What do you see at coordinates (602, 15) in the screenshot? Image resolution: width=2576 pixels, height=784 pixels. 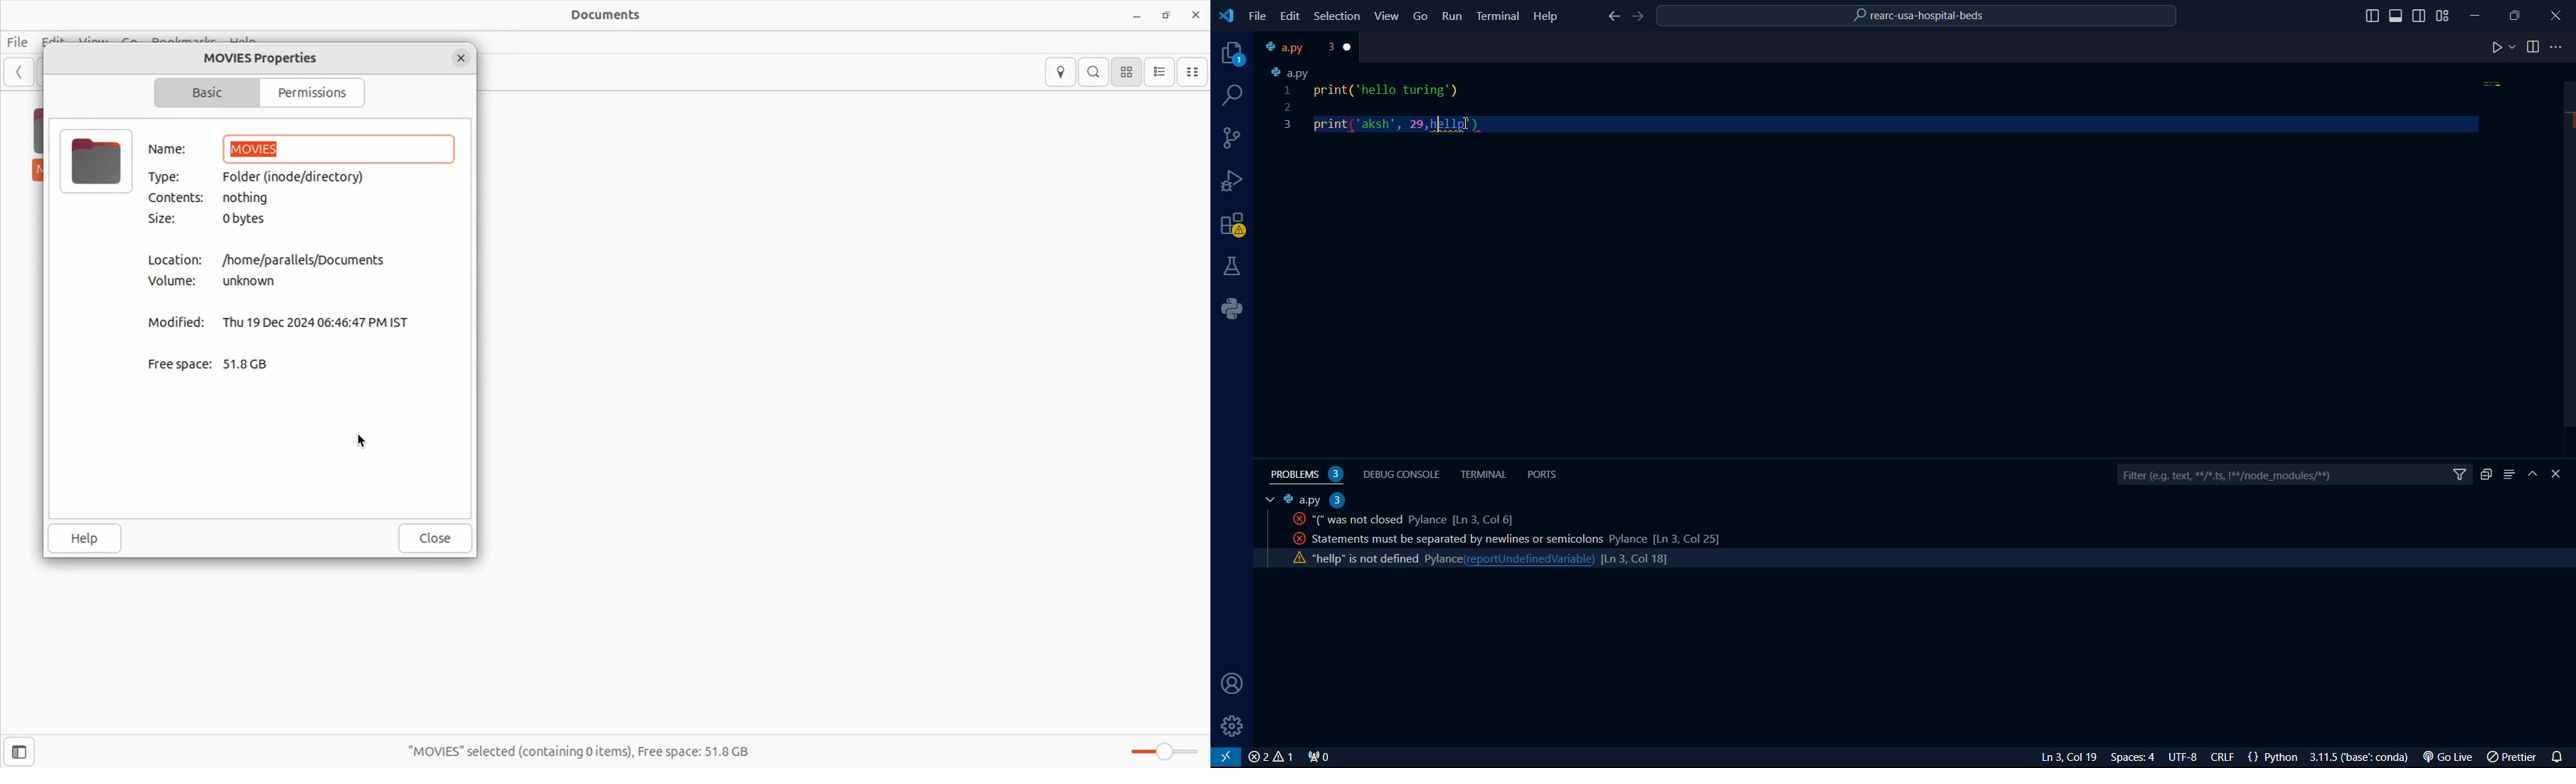 I see `Documents` at bounding box center [602, 15].